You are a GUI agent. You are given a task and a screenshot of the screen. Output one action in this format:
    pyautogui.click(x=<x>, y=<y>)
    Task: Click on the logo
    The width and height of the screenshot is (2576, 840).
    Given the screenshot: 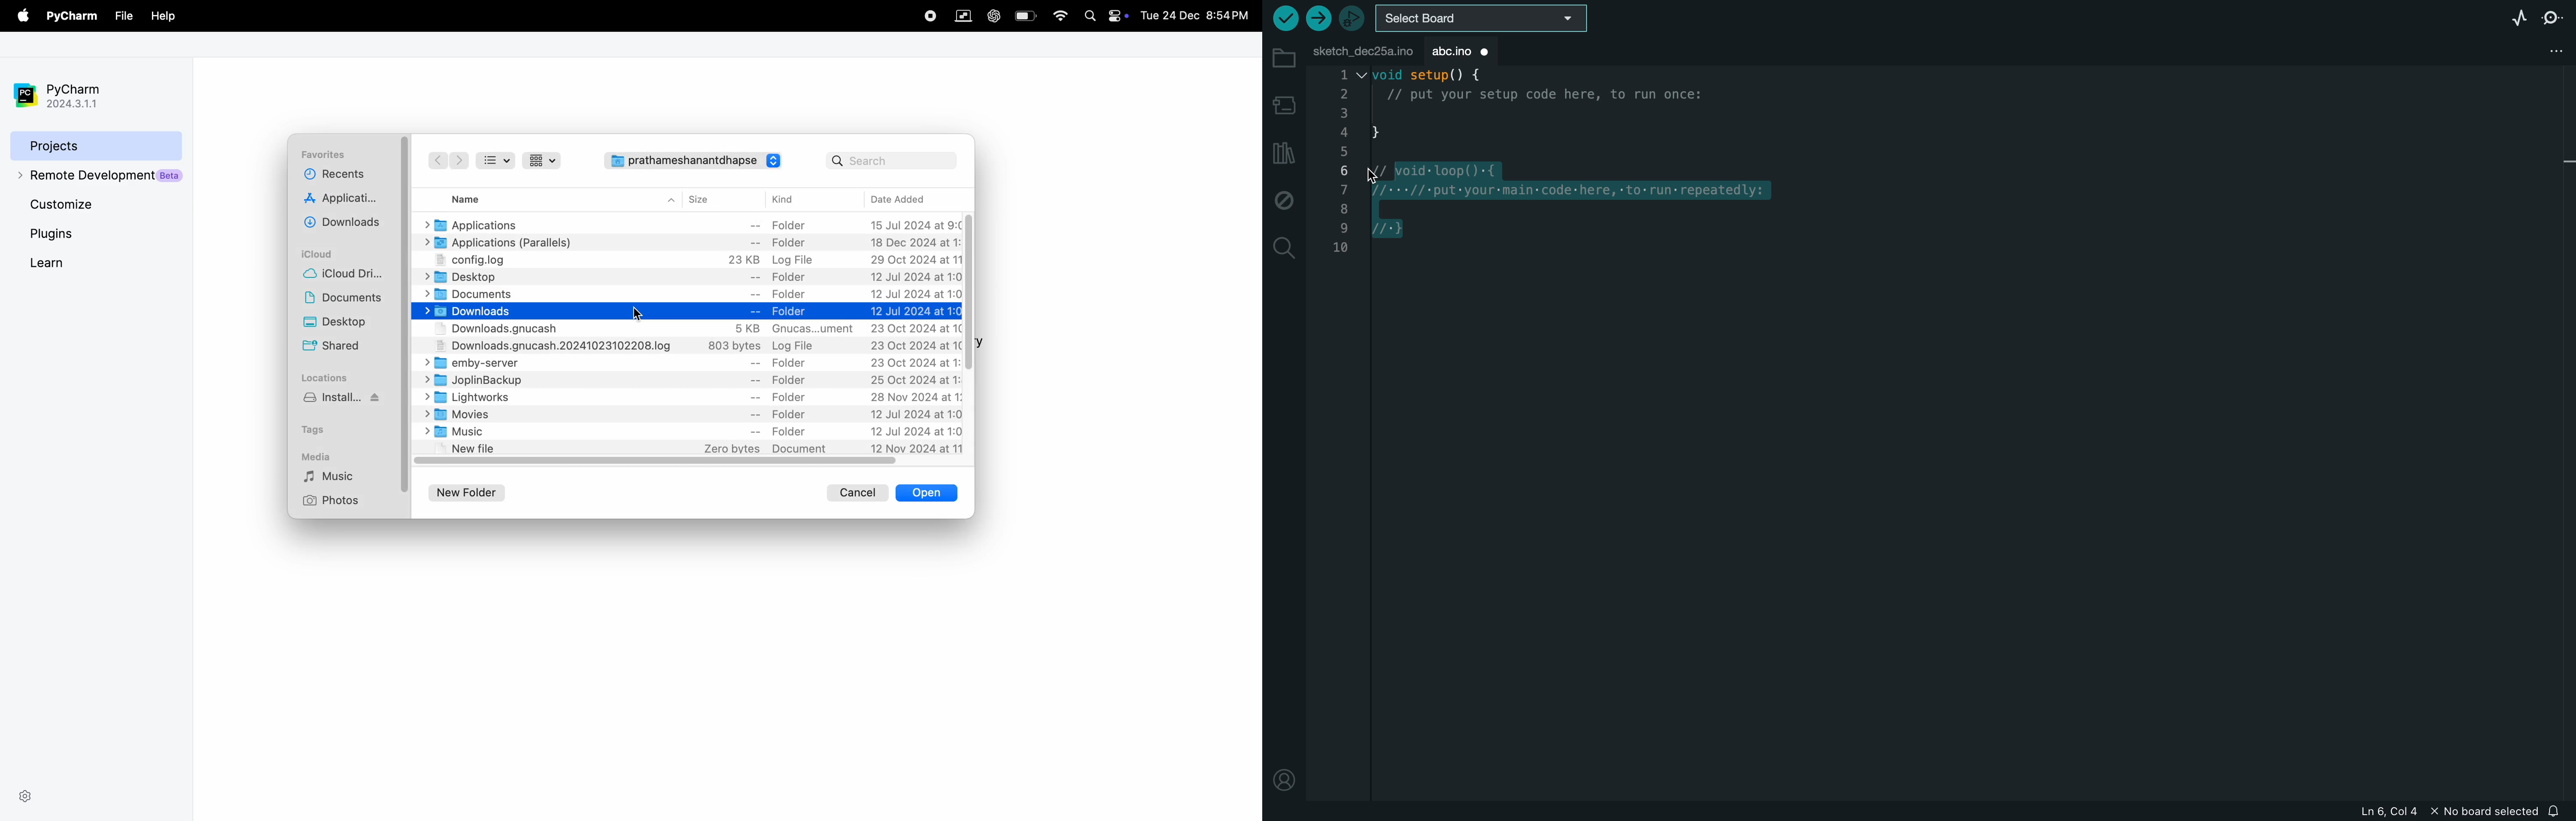 What is the action you would take?
    pyautogui.click(x=776, y=161)
    